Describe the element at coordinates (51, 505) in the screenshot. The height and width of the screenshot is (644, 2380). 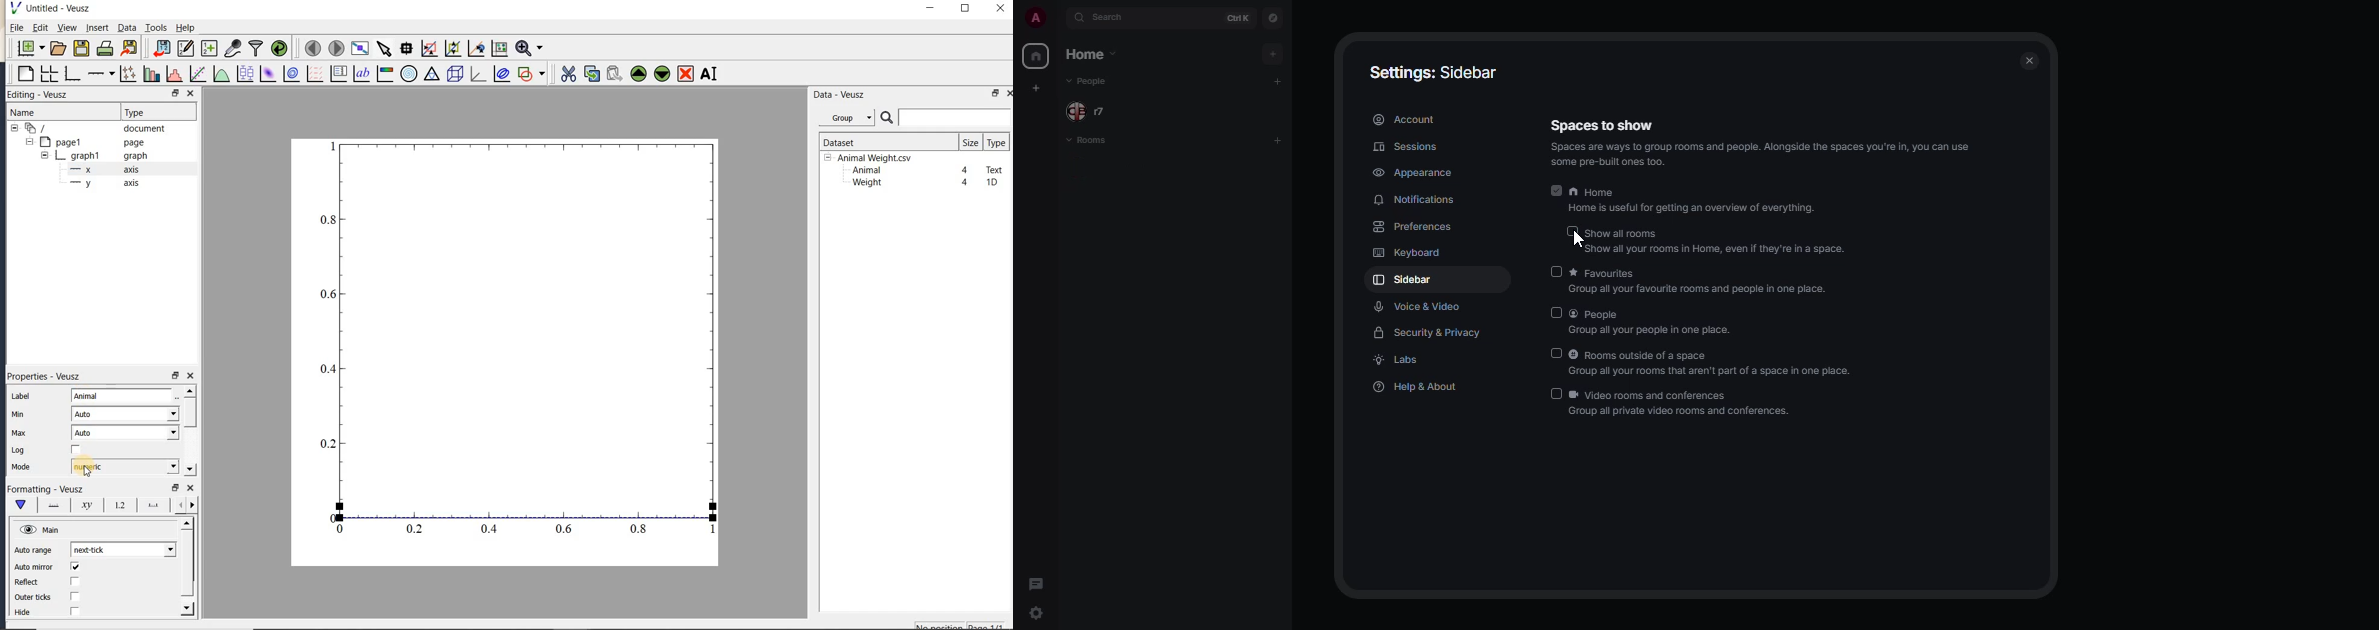
I see `axis line` at that location.